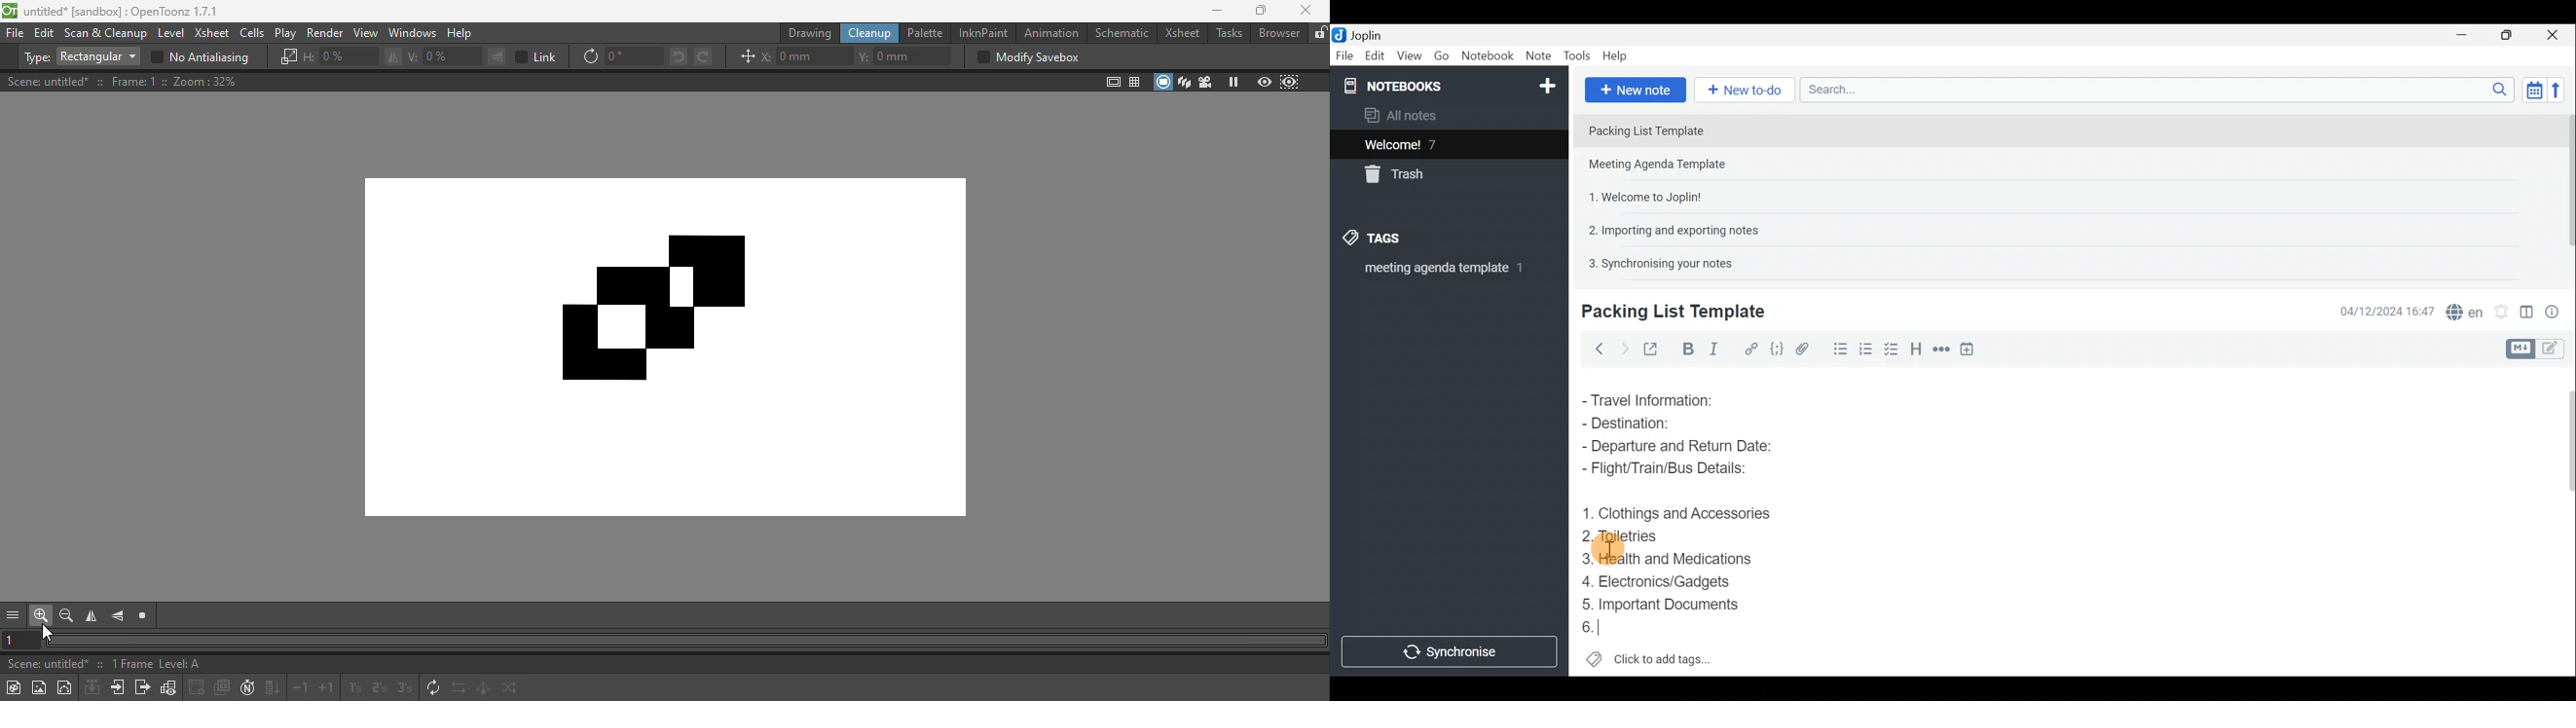 The image size is (2576, 728). I want to click on Spell checker, so click(2461, 310).